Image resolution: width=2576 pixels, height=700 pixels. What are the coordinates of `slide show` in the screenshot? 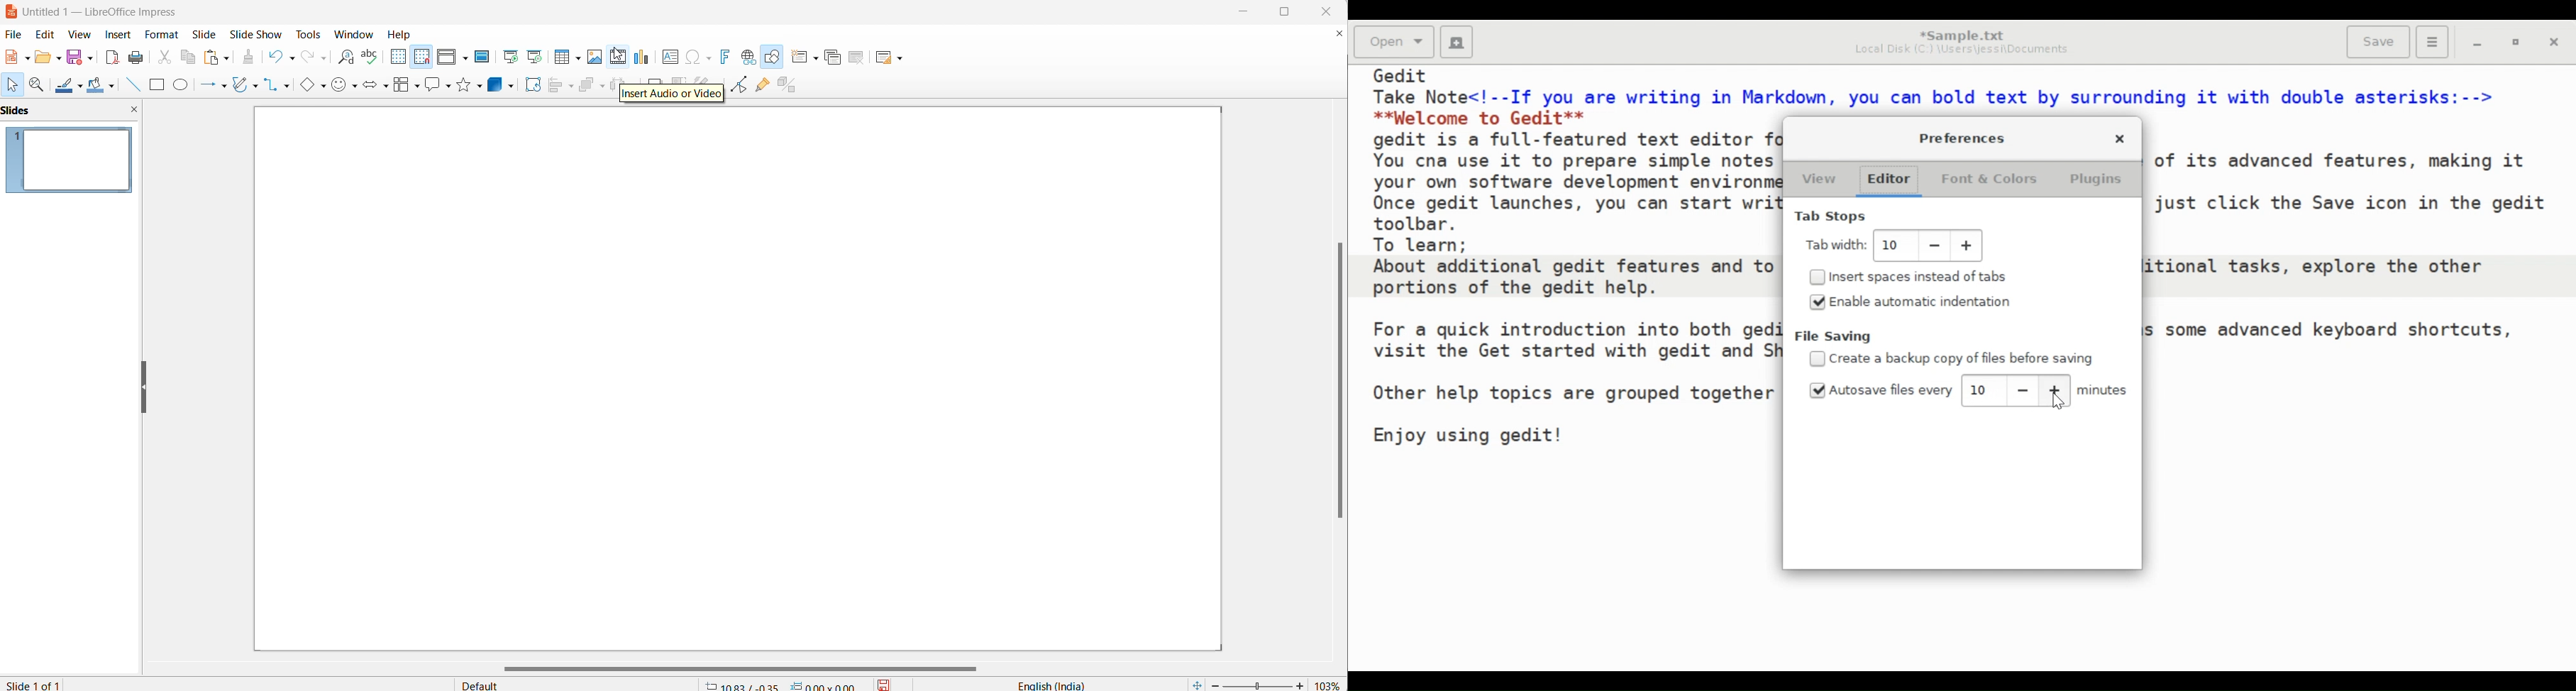 It's located at (258, 34).